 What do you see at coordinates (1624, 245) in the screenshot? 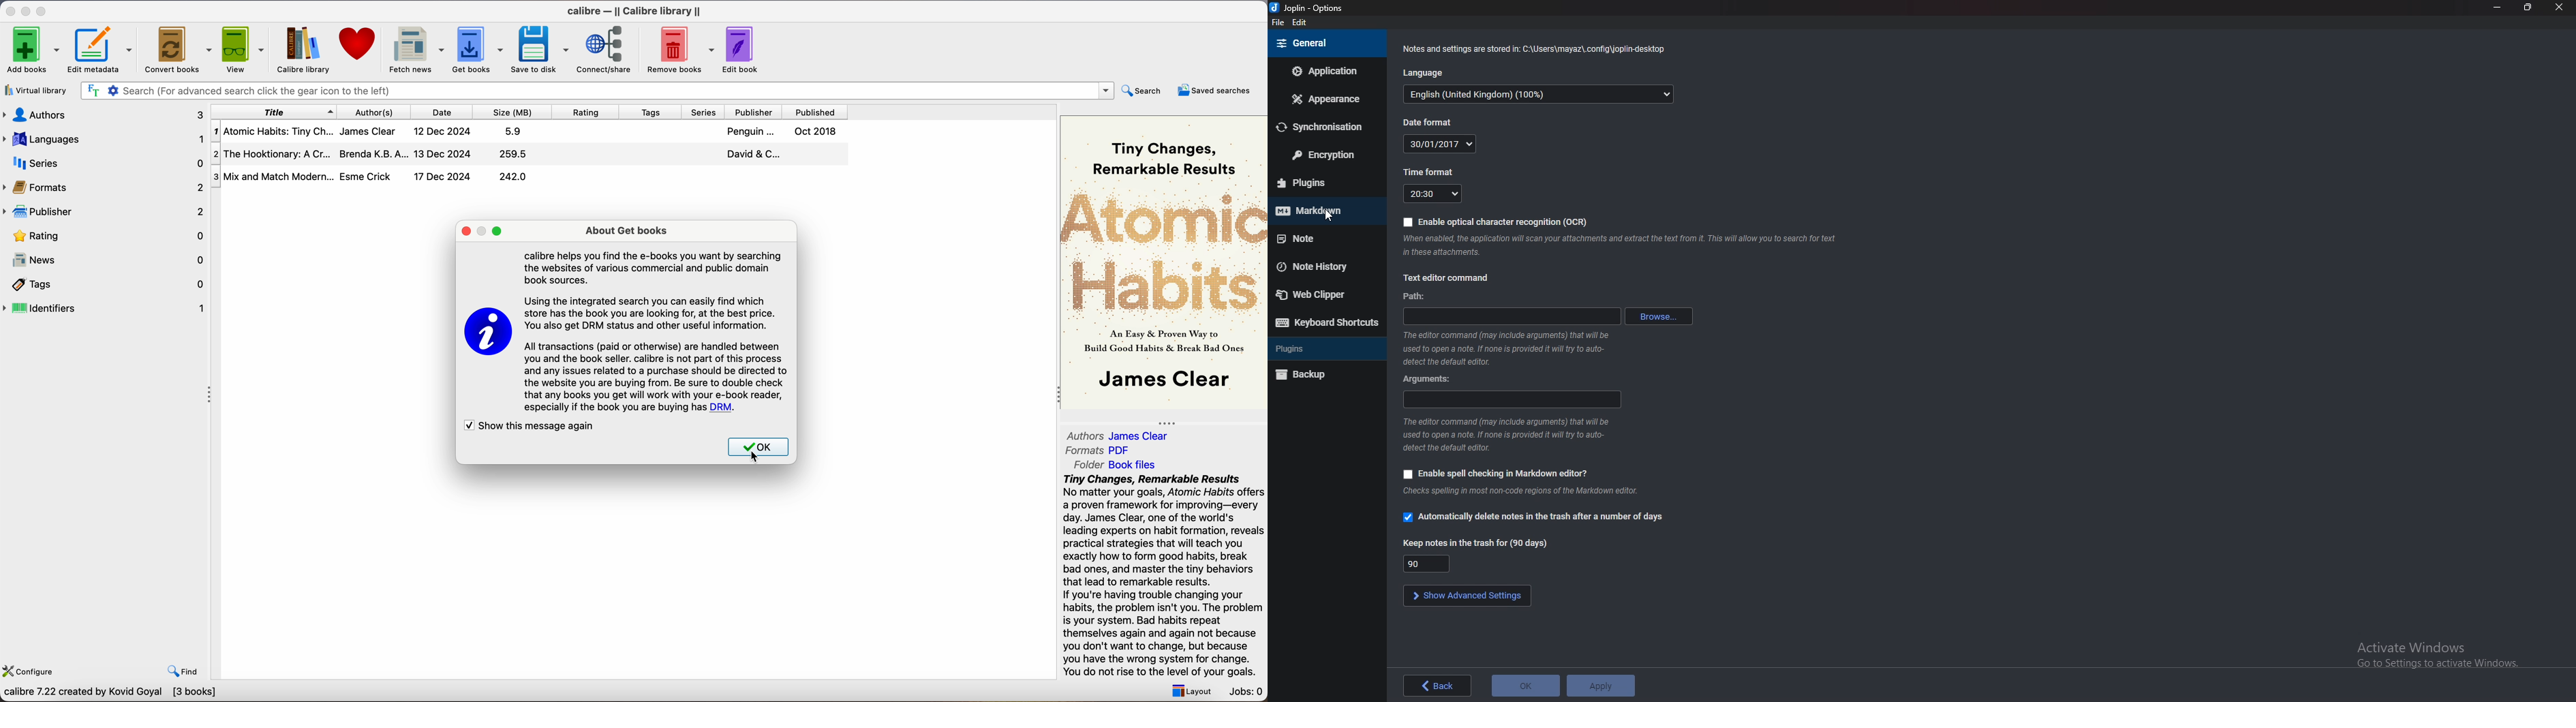
I see `Info` at bounding box center [1624, 245].